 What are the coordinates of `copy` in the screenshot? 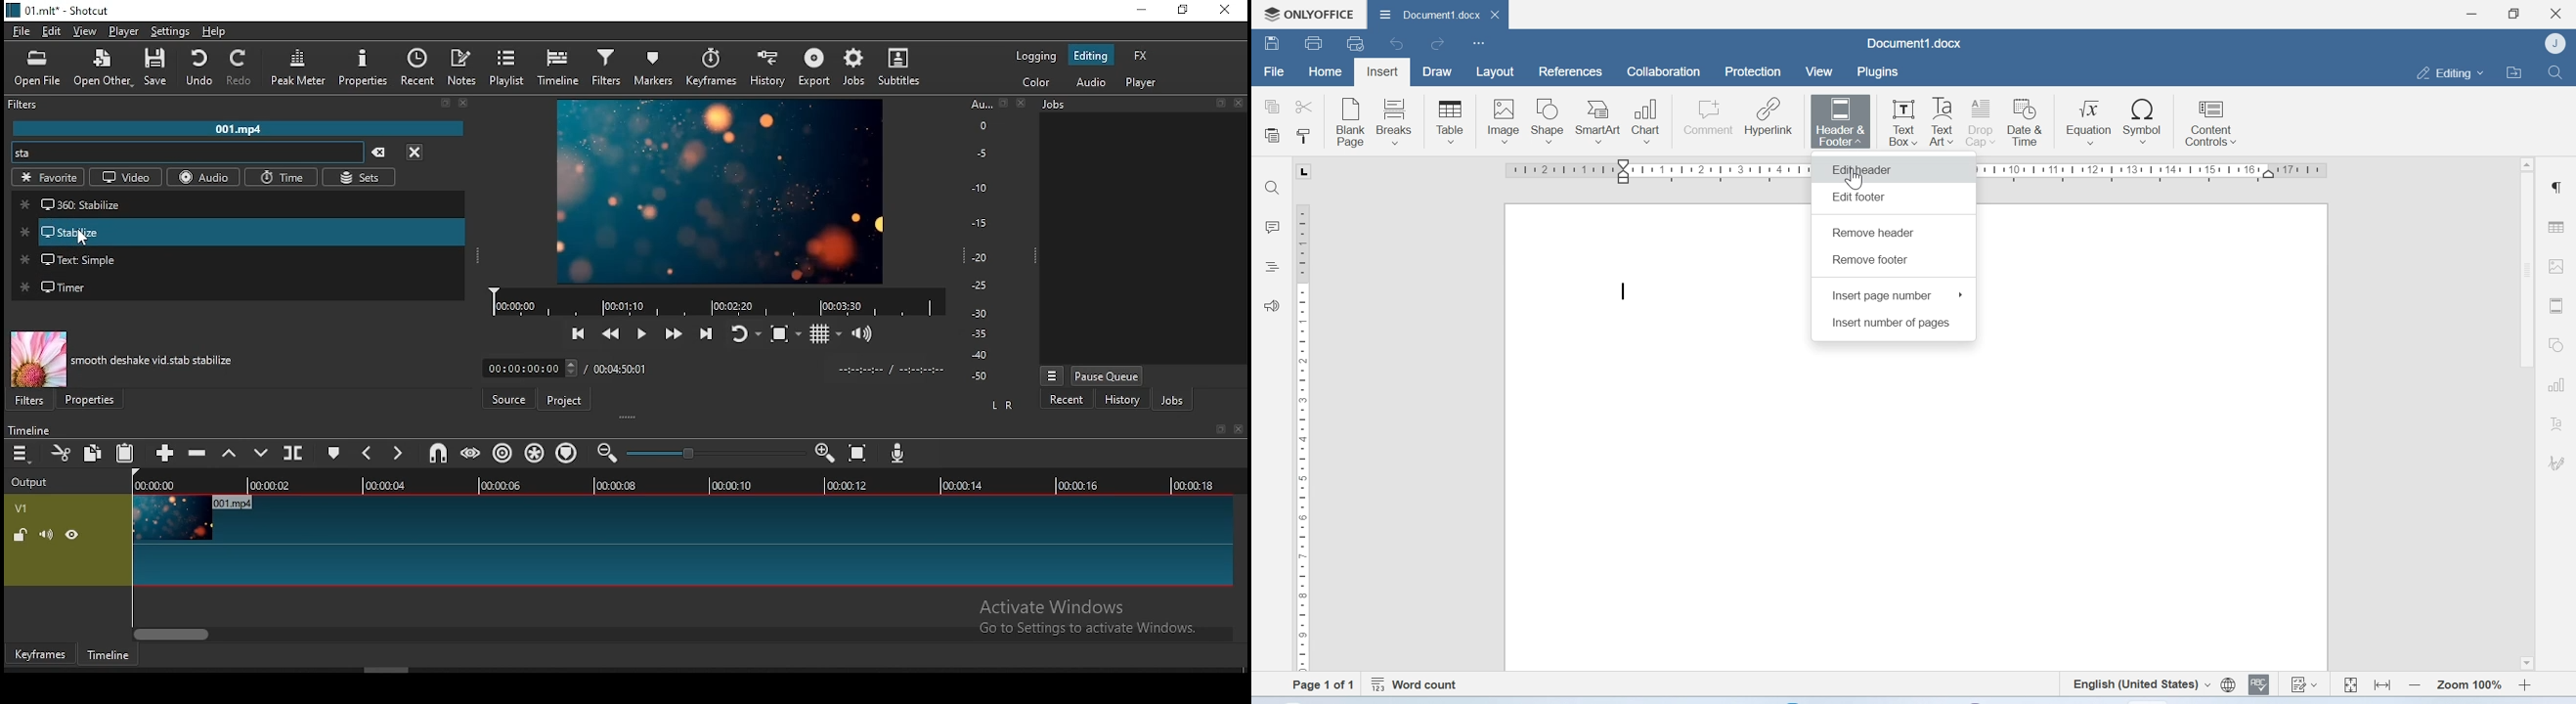 It's located at (1273, 105).